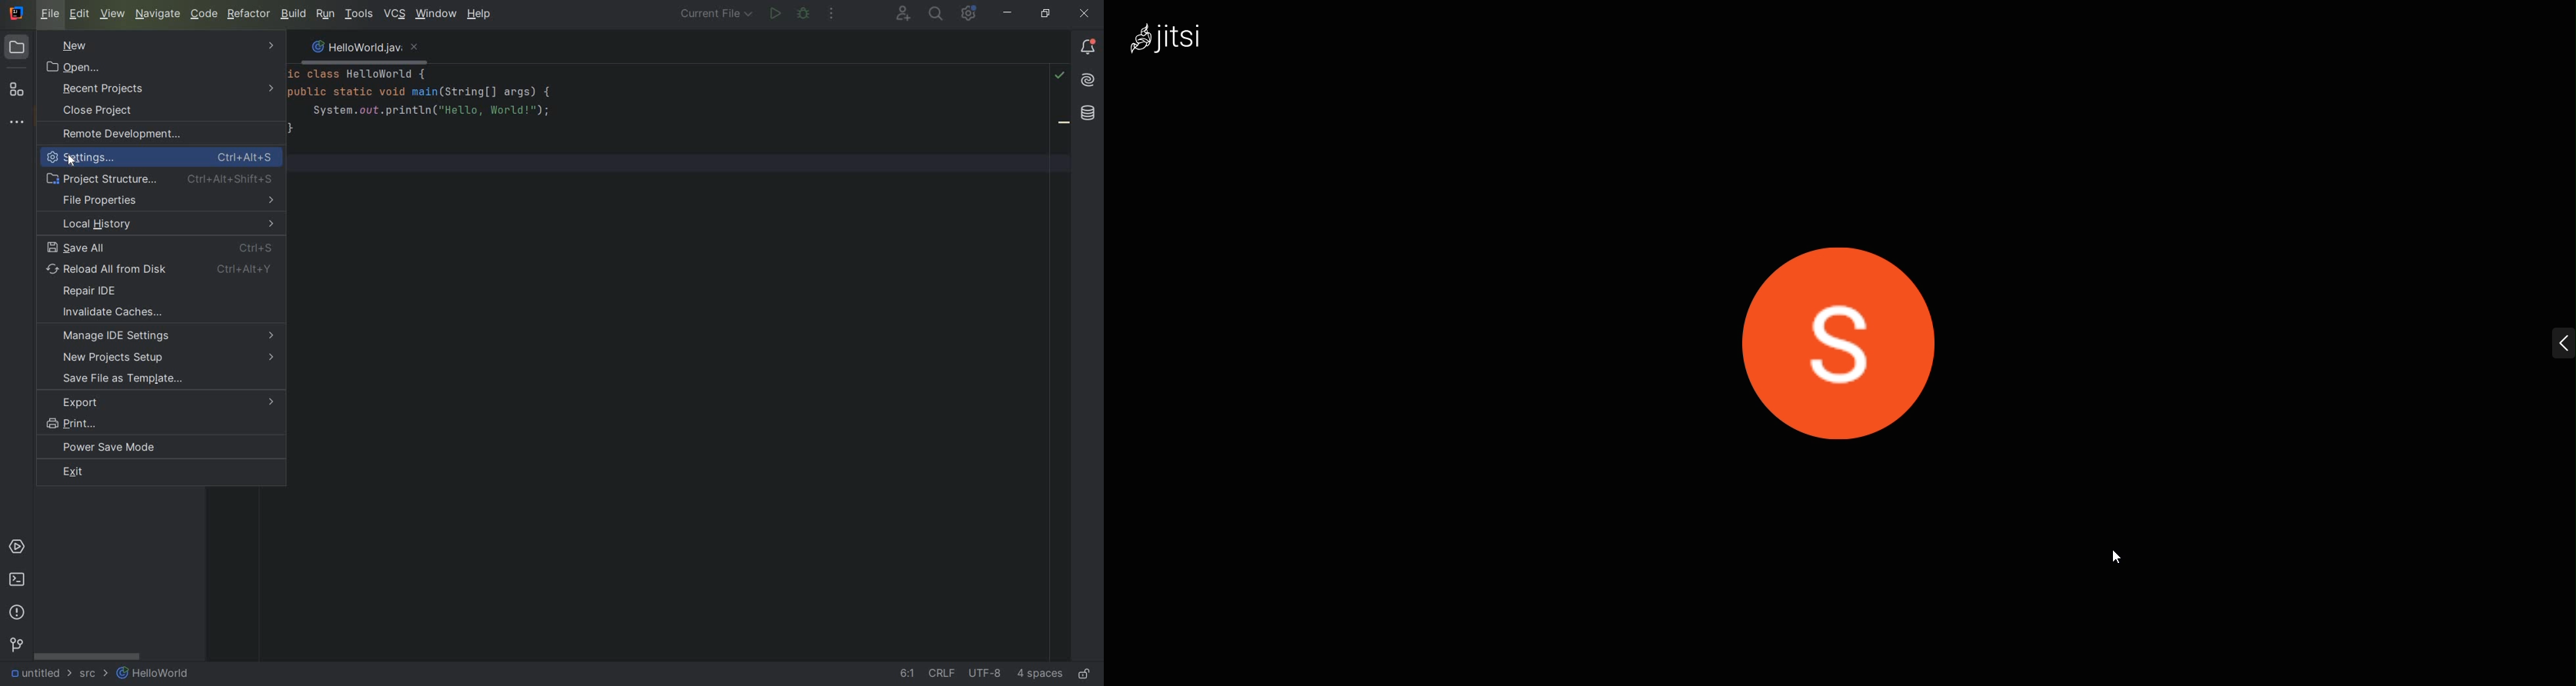 The width and height of the screenshot is (2576, 700). Describe the element at coordinates (160, 134) in the screenshot. I see `remote development` at that location.